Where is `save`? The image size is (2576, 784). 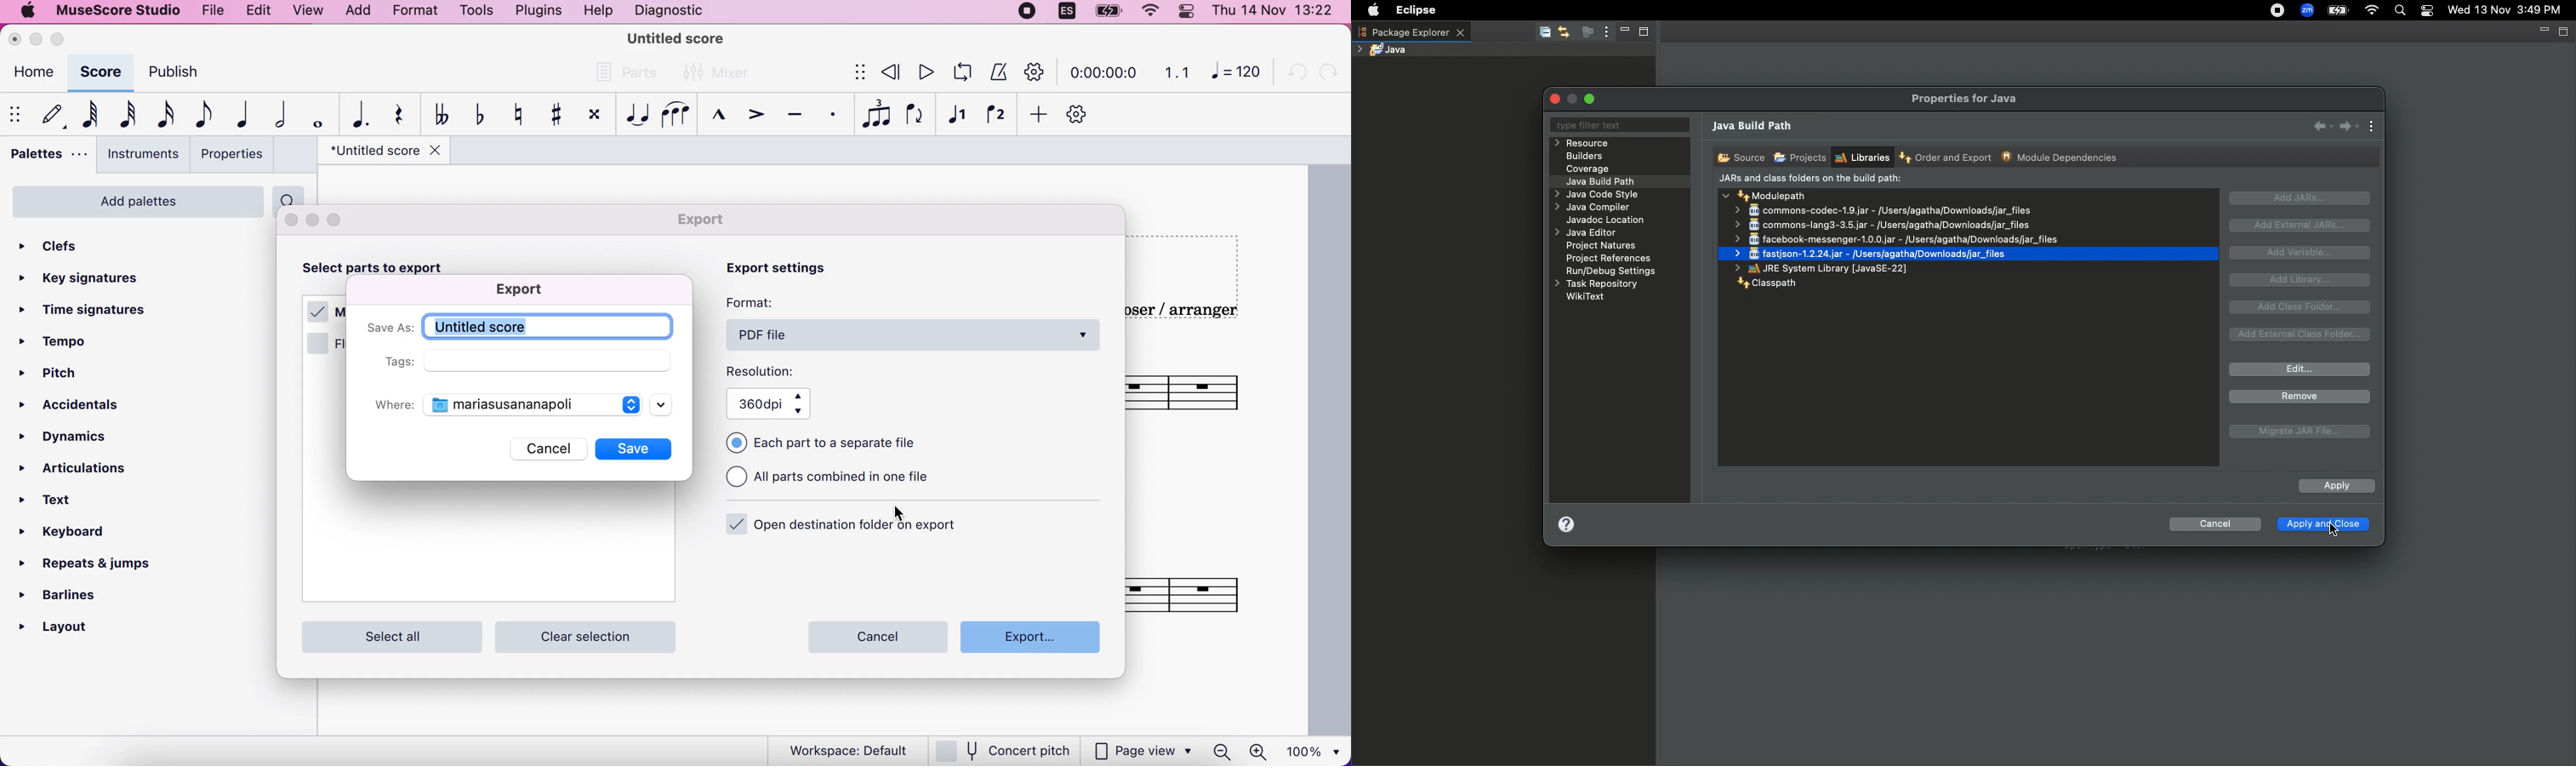 save is located at coordinates (637, 448).